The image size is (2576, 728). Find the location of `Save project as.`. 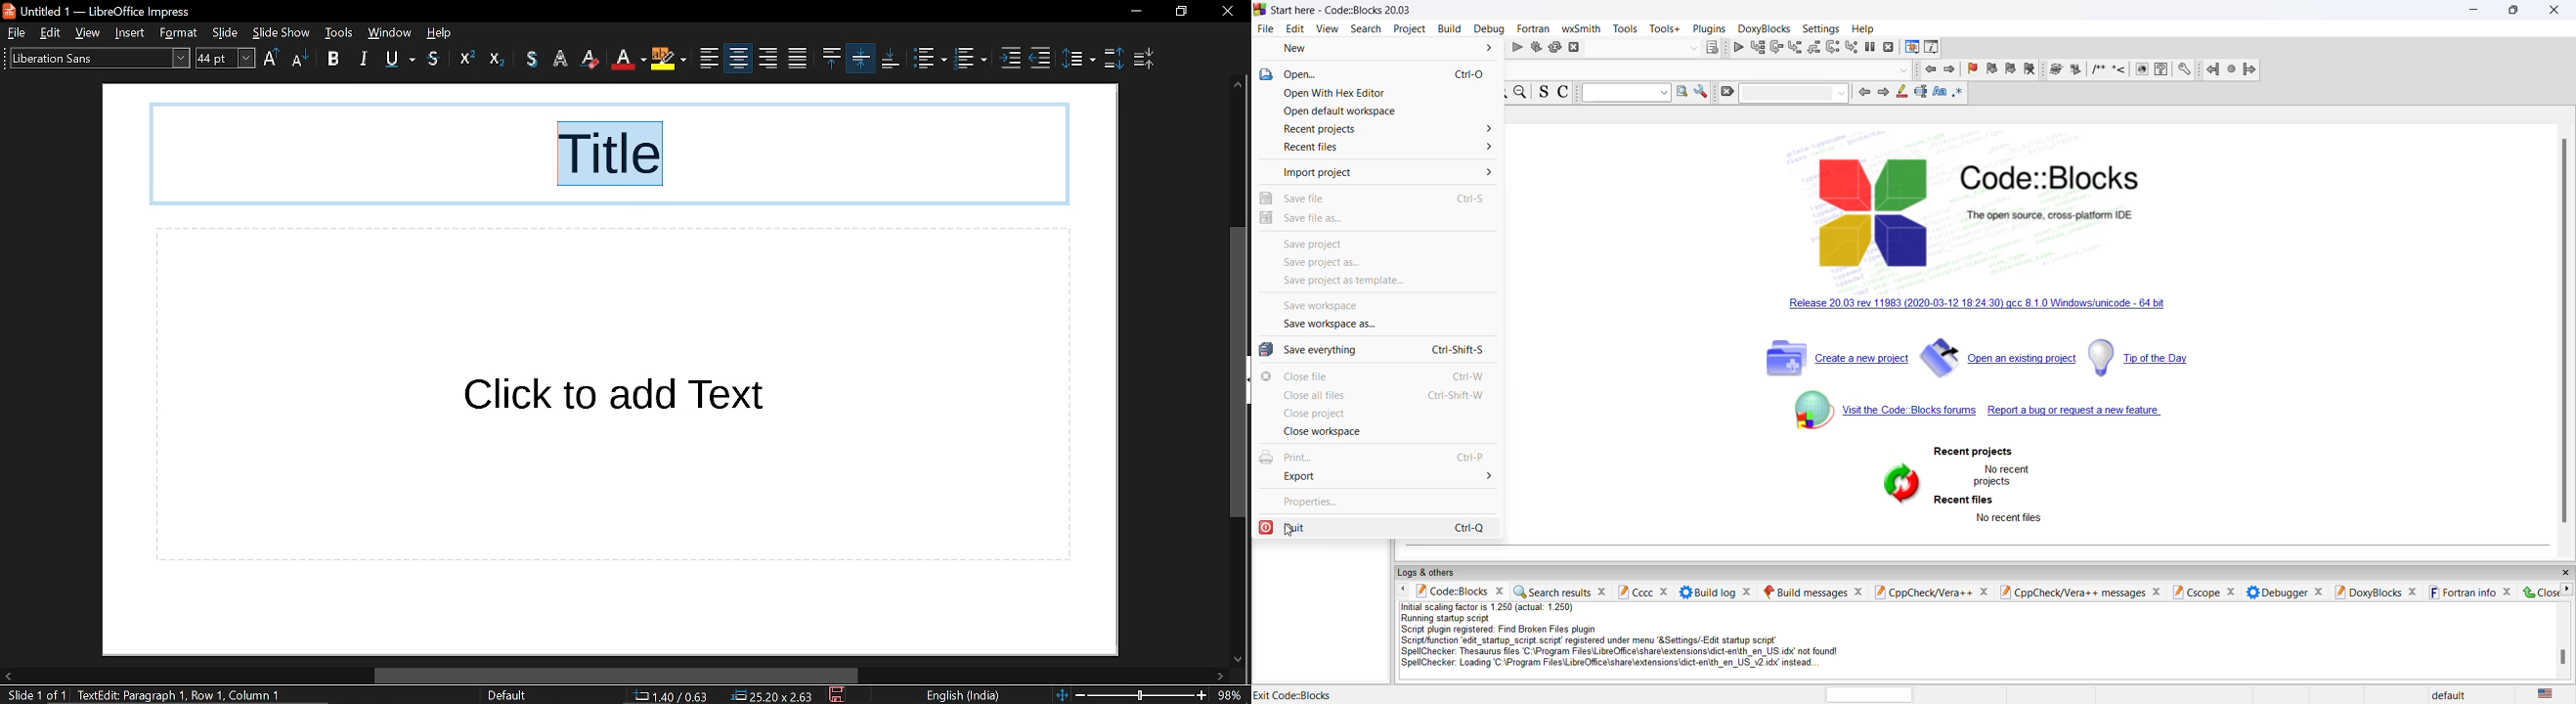

Save project as. is located at coordinates (1321, 263).